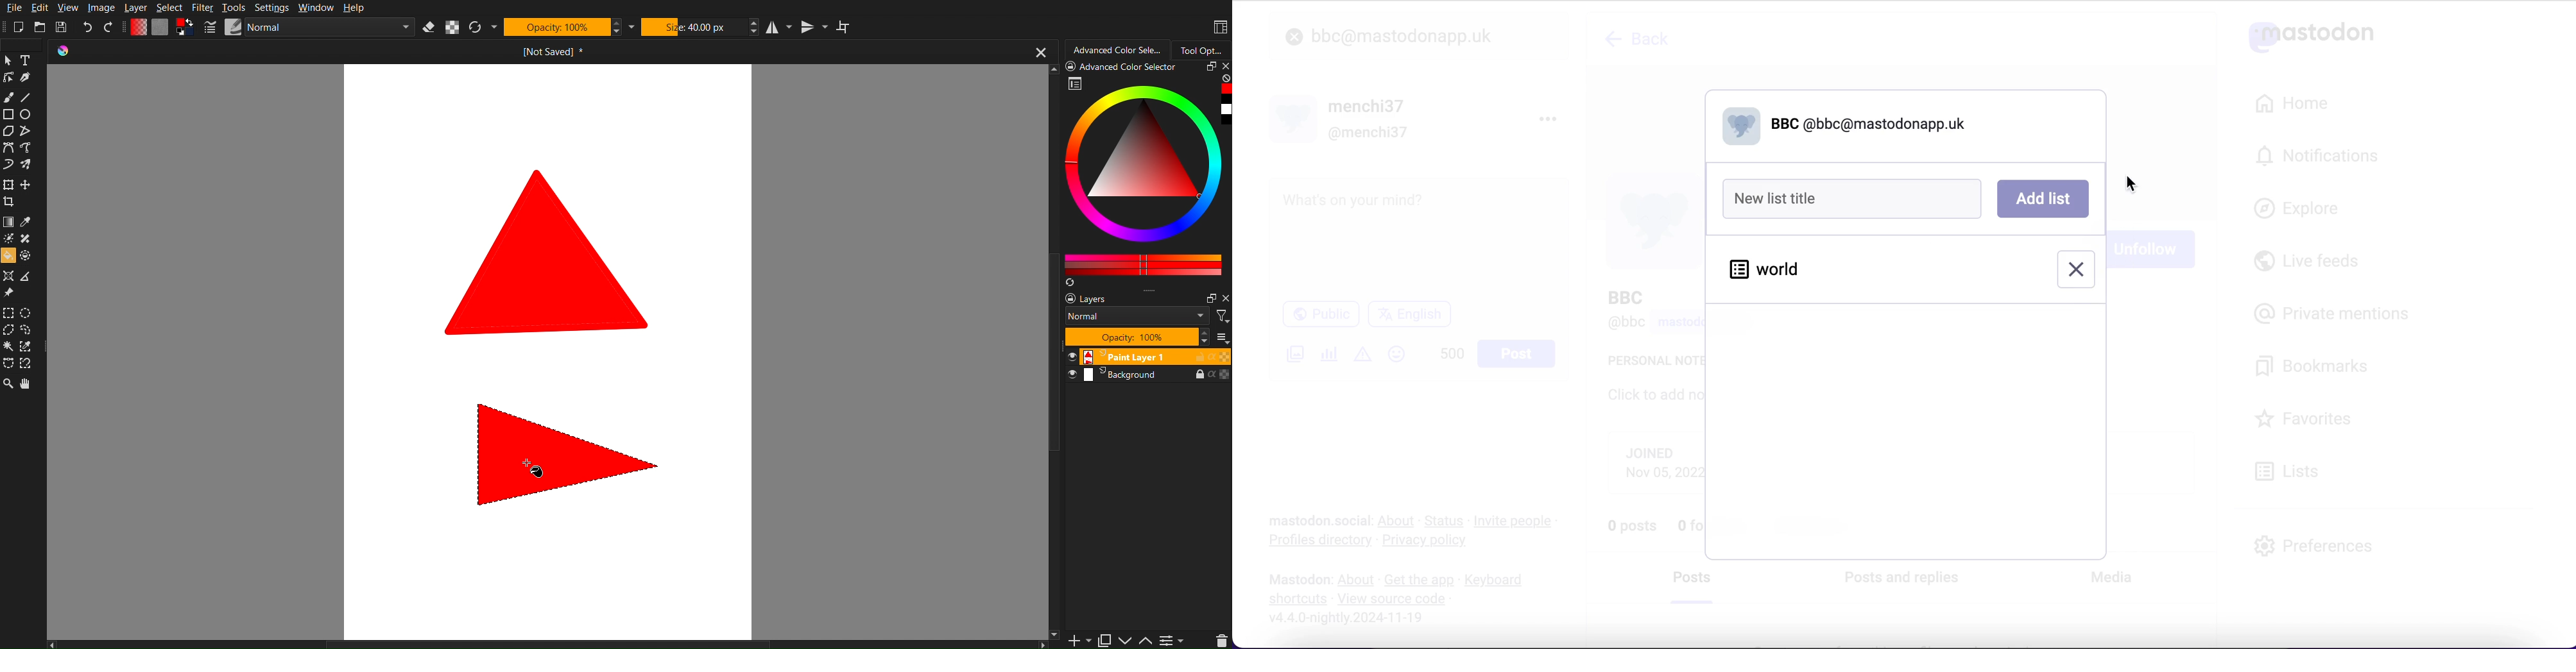 This screenshot has height=672, width=2576. I want to click on Erase, so click(431, 30).